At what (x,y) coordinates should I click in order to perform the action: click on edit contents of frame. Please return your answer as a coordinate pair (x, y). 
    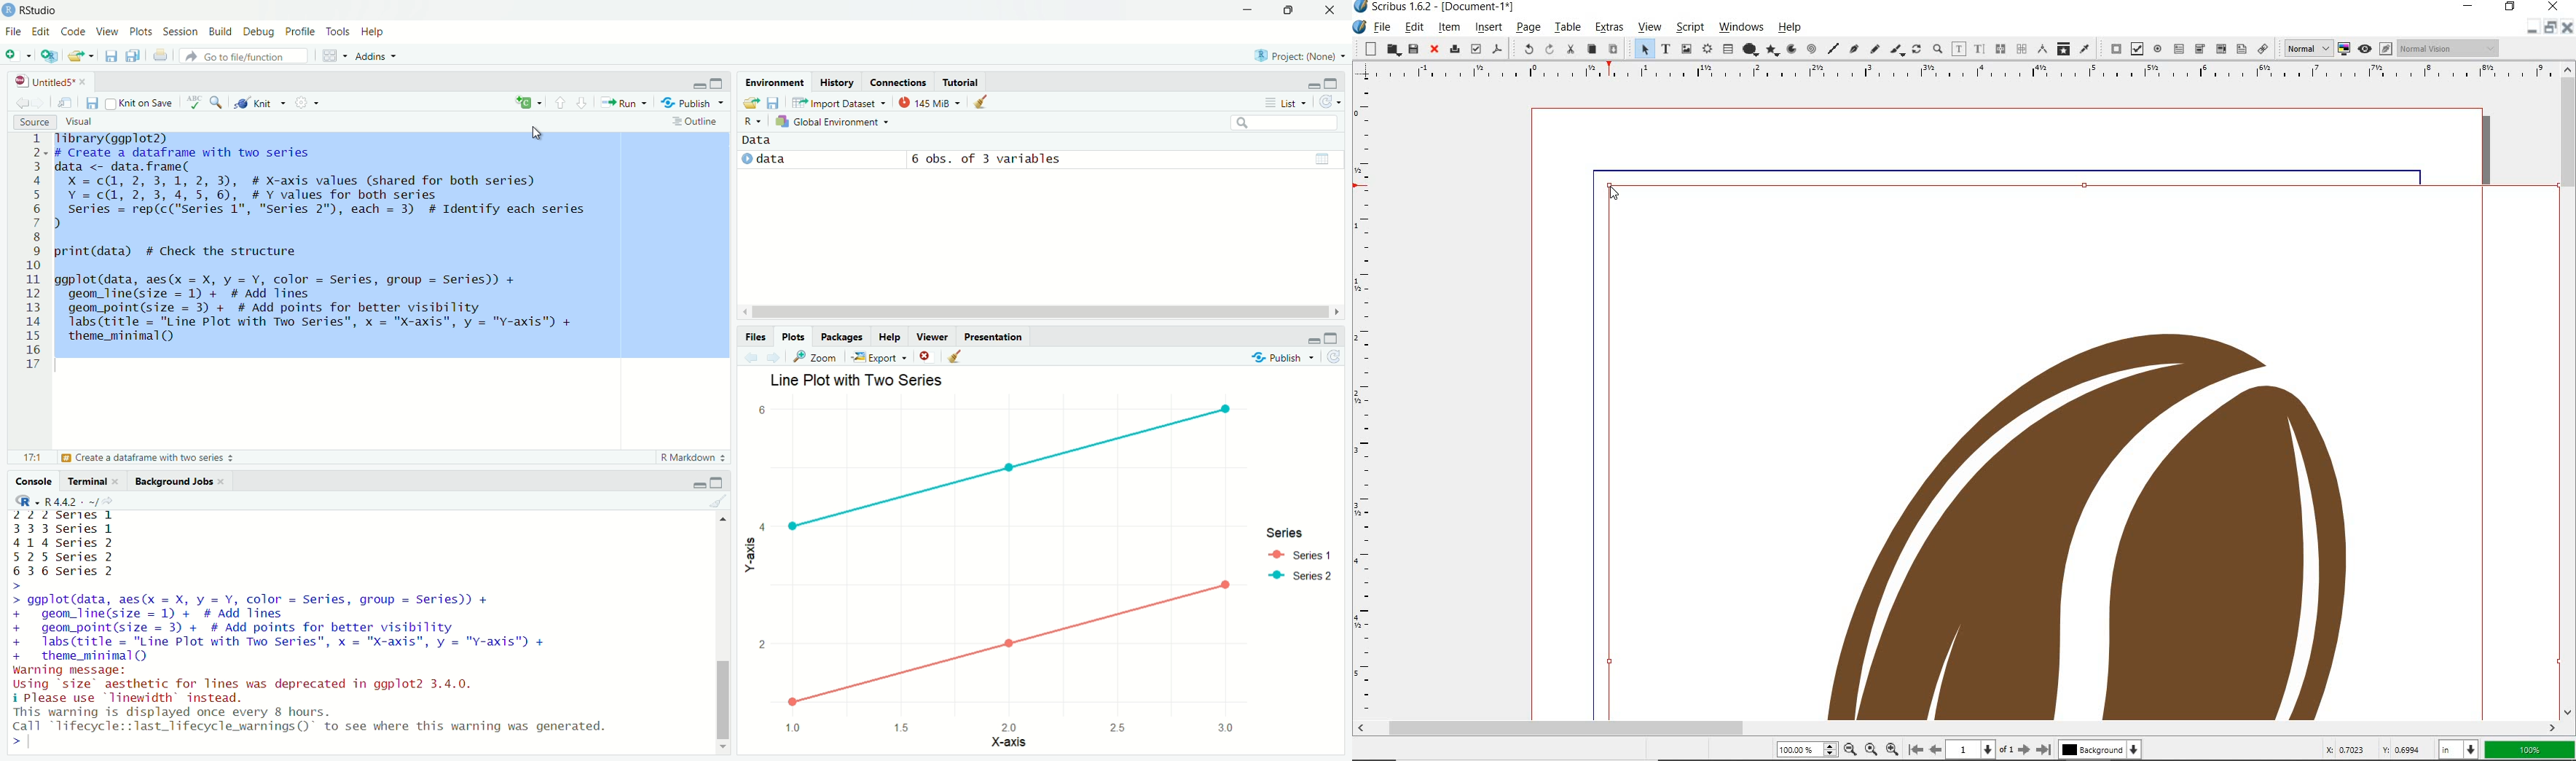
    Looking at the image, I should click on (1960, 50).